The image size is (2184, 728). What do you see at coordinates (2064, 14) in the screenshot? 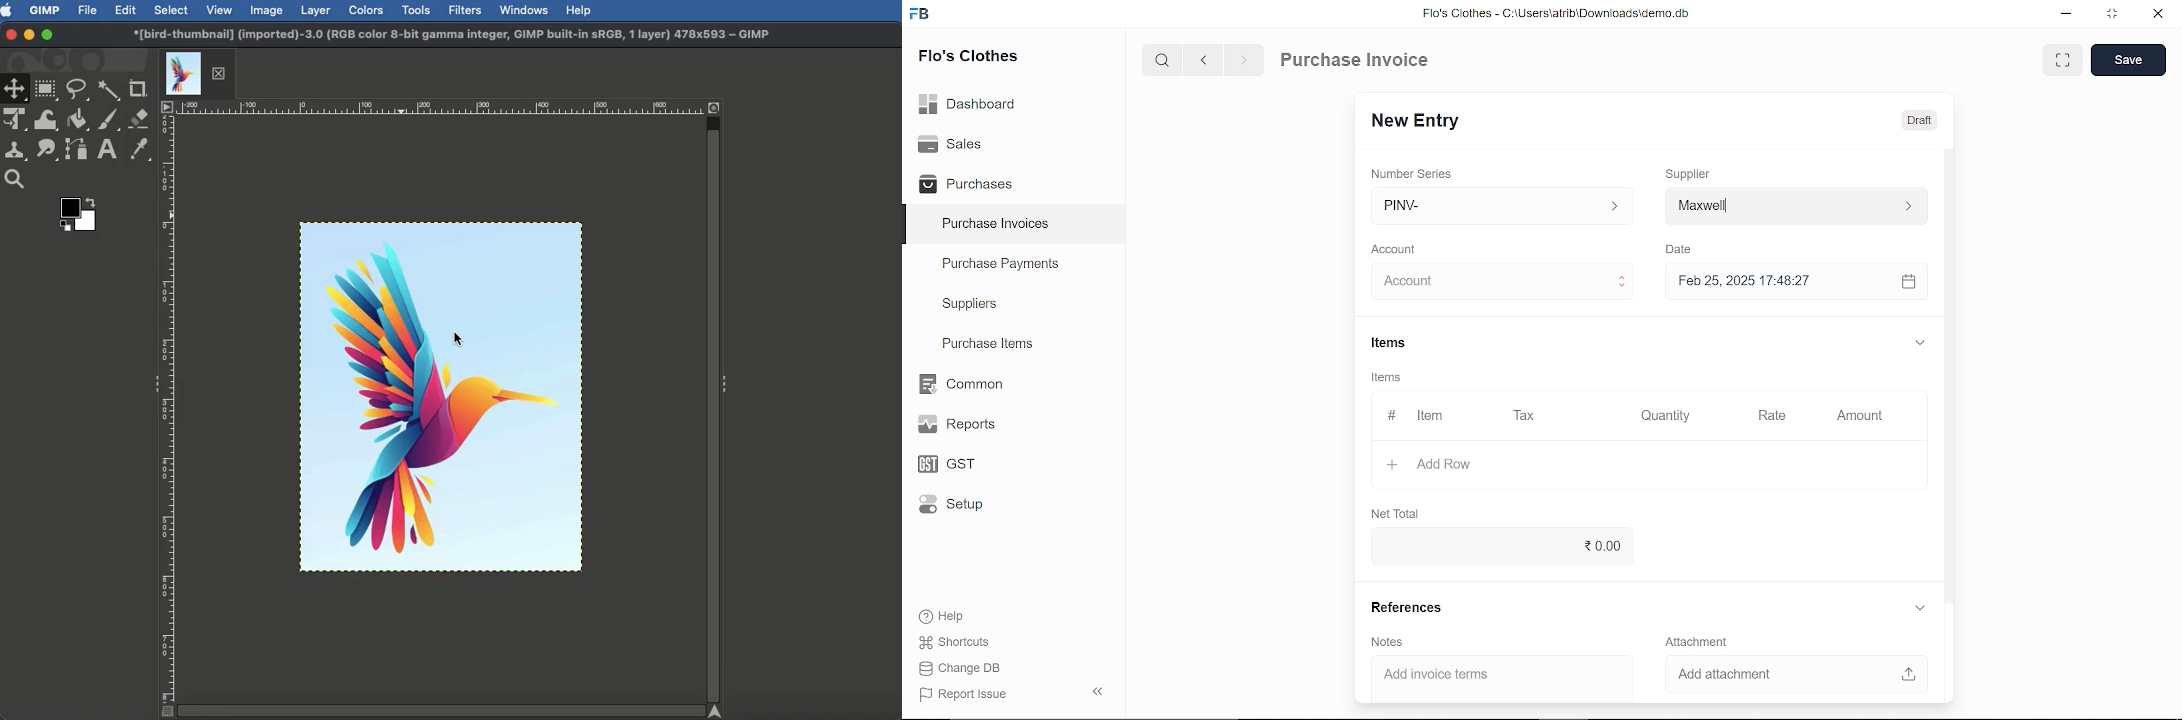
I see `minimize` at bounding box center [2064, 14].